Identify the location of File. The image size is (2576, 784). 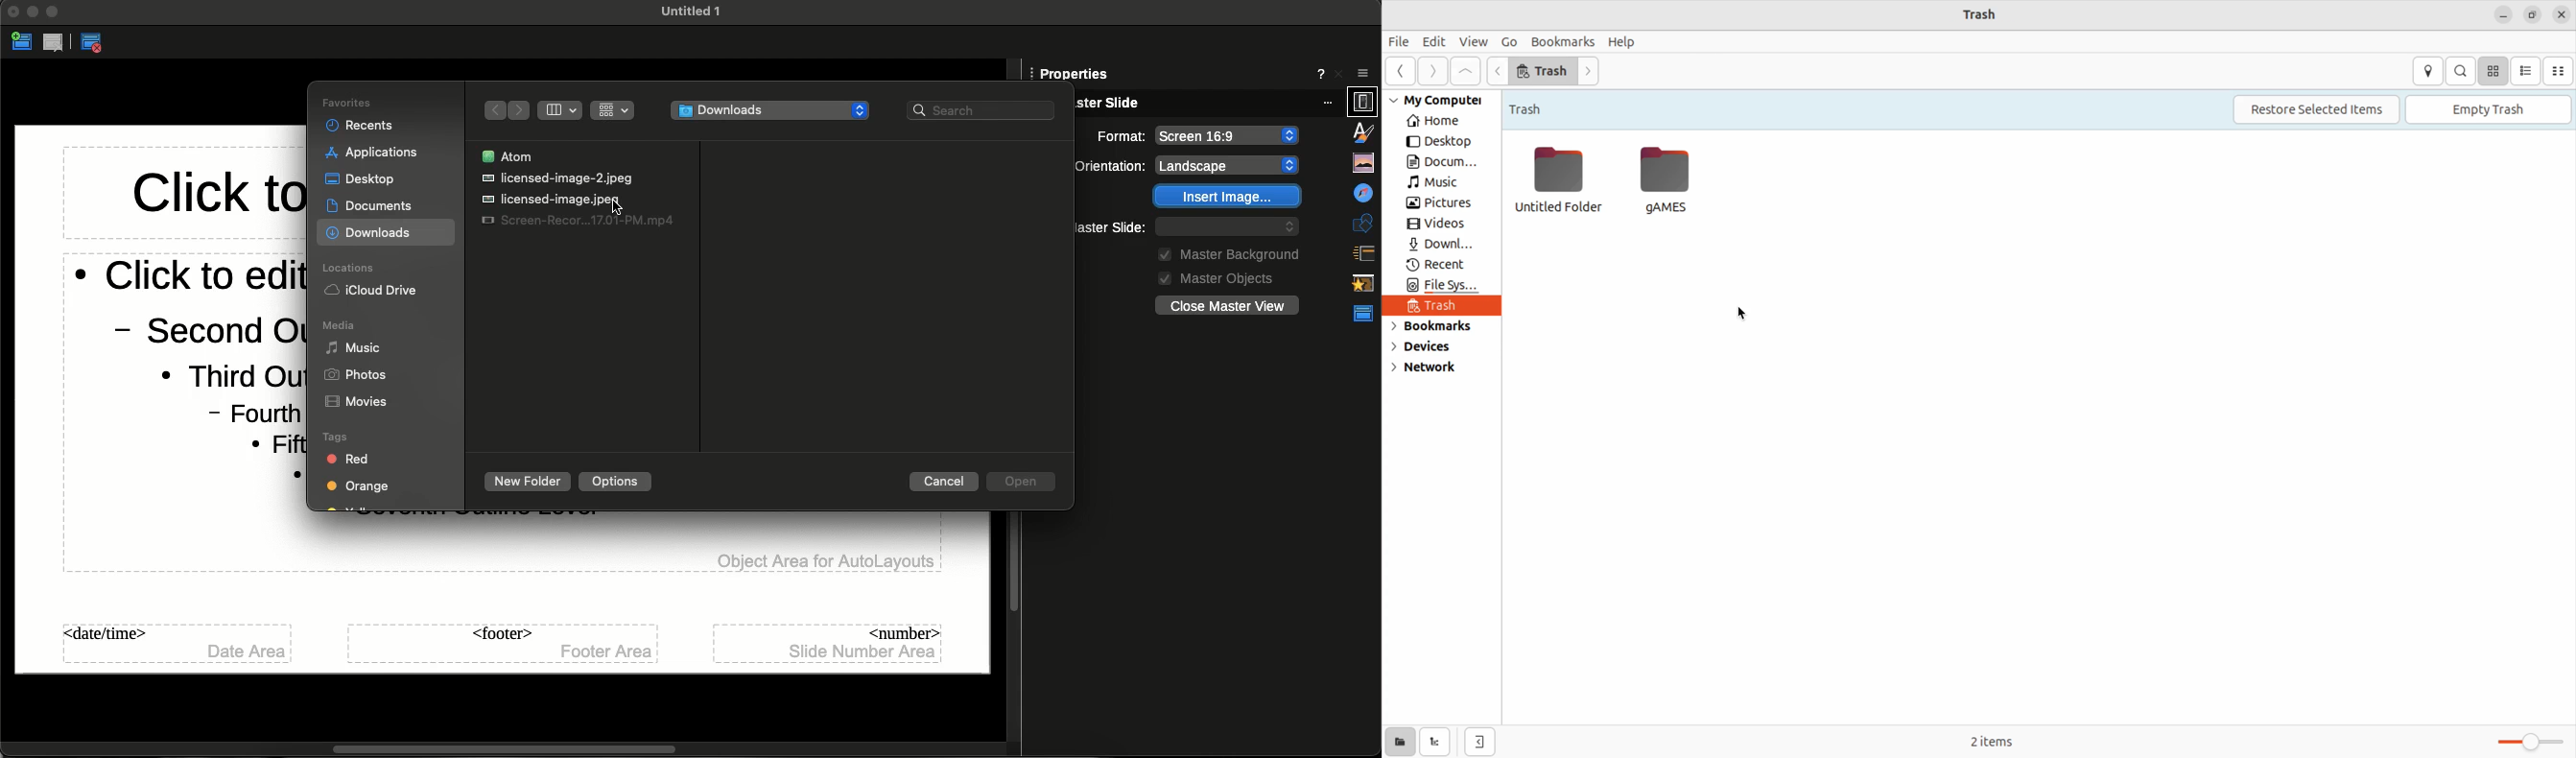
(557, 177).